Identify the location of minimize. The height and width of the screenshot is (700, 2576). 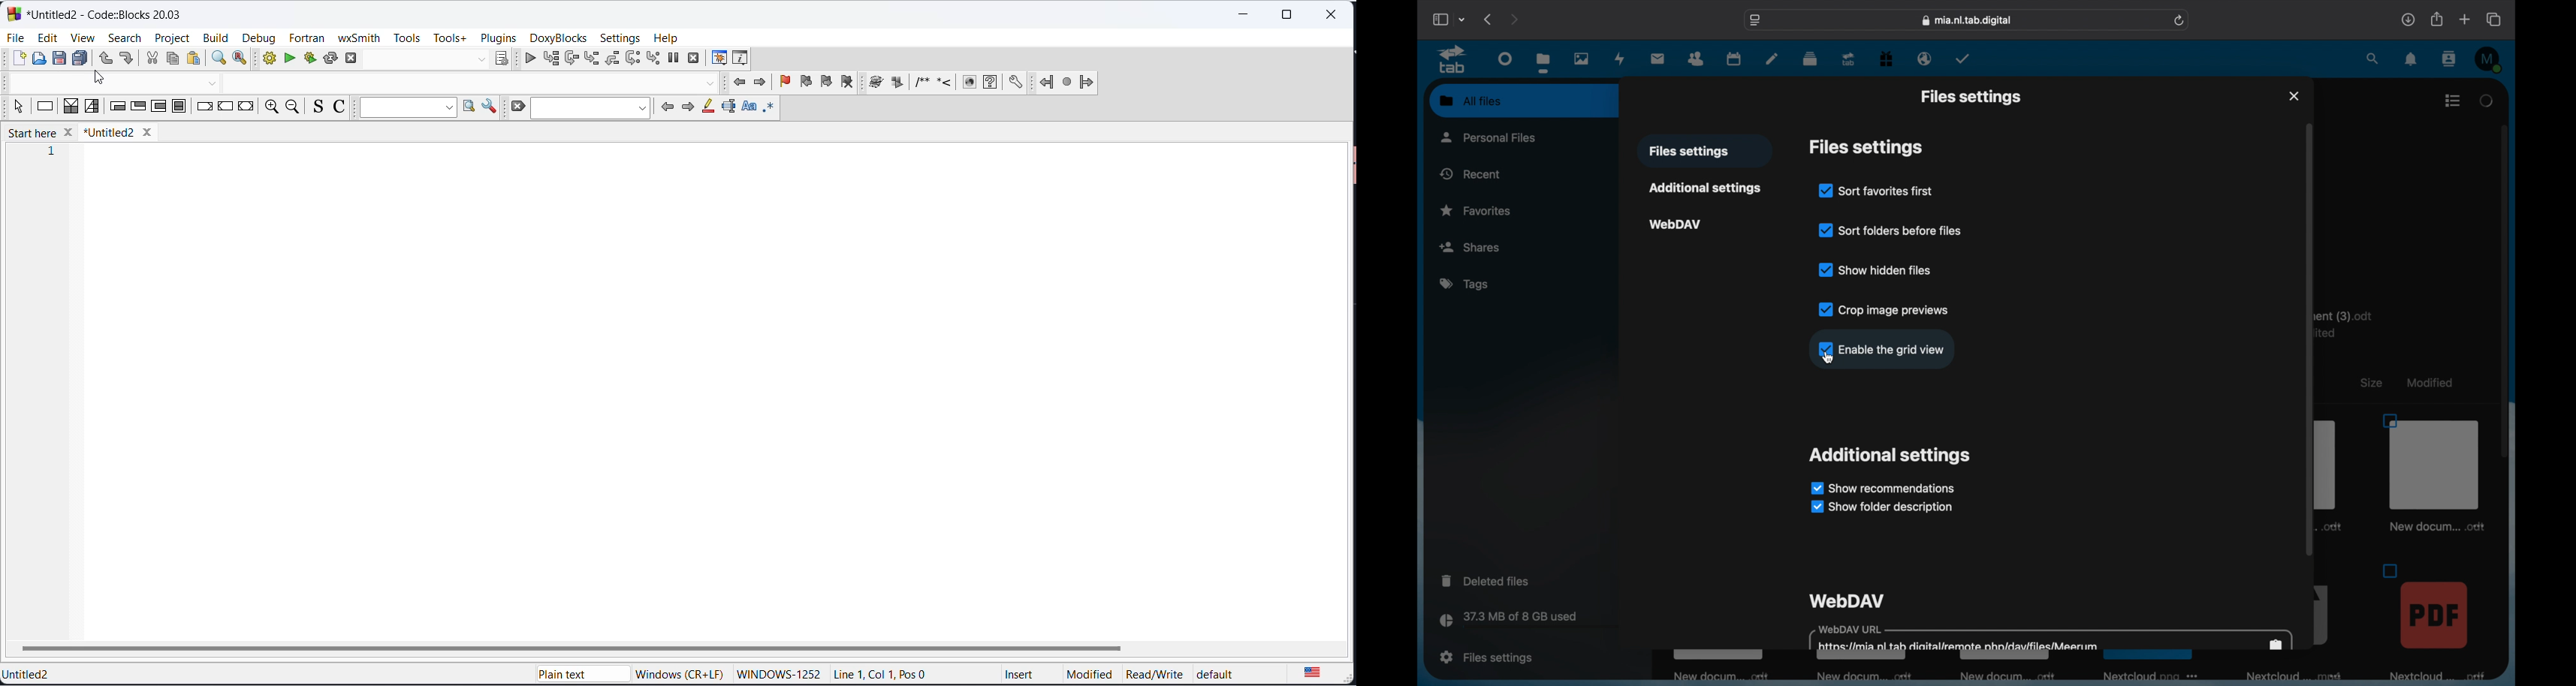
(1245, 17).